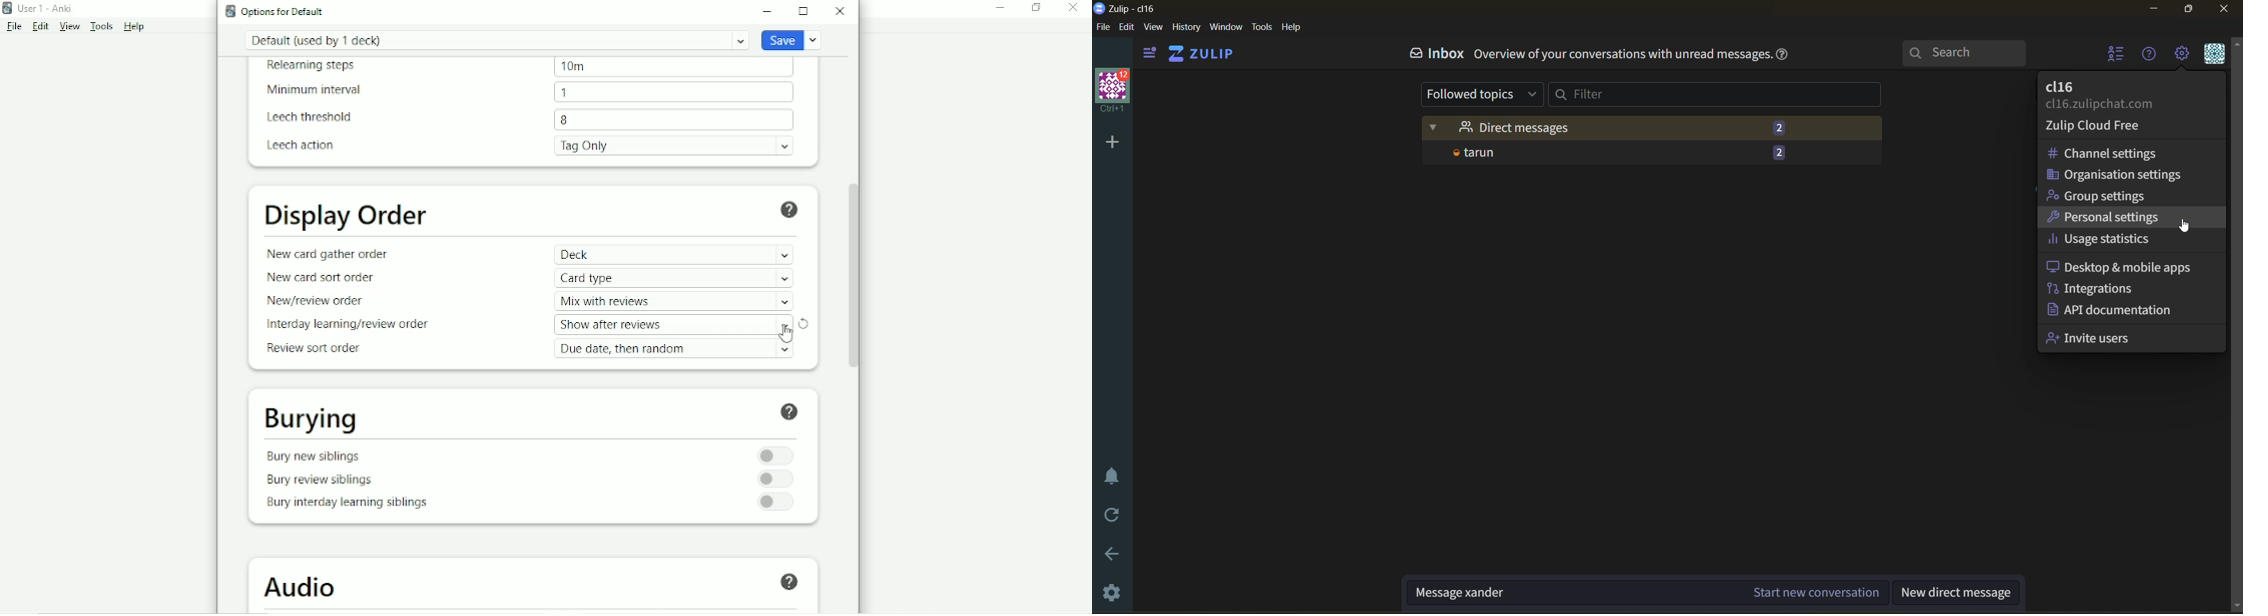 The height and width of the screenshot is (616, 2268). Describe the element at coordinates (2112, 216) in the screenshot. I see `personal settings` at that location.